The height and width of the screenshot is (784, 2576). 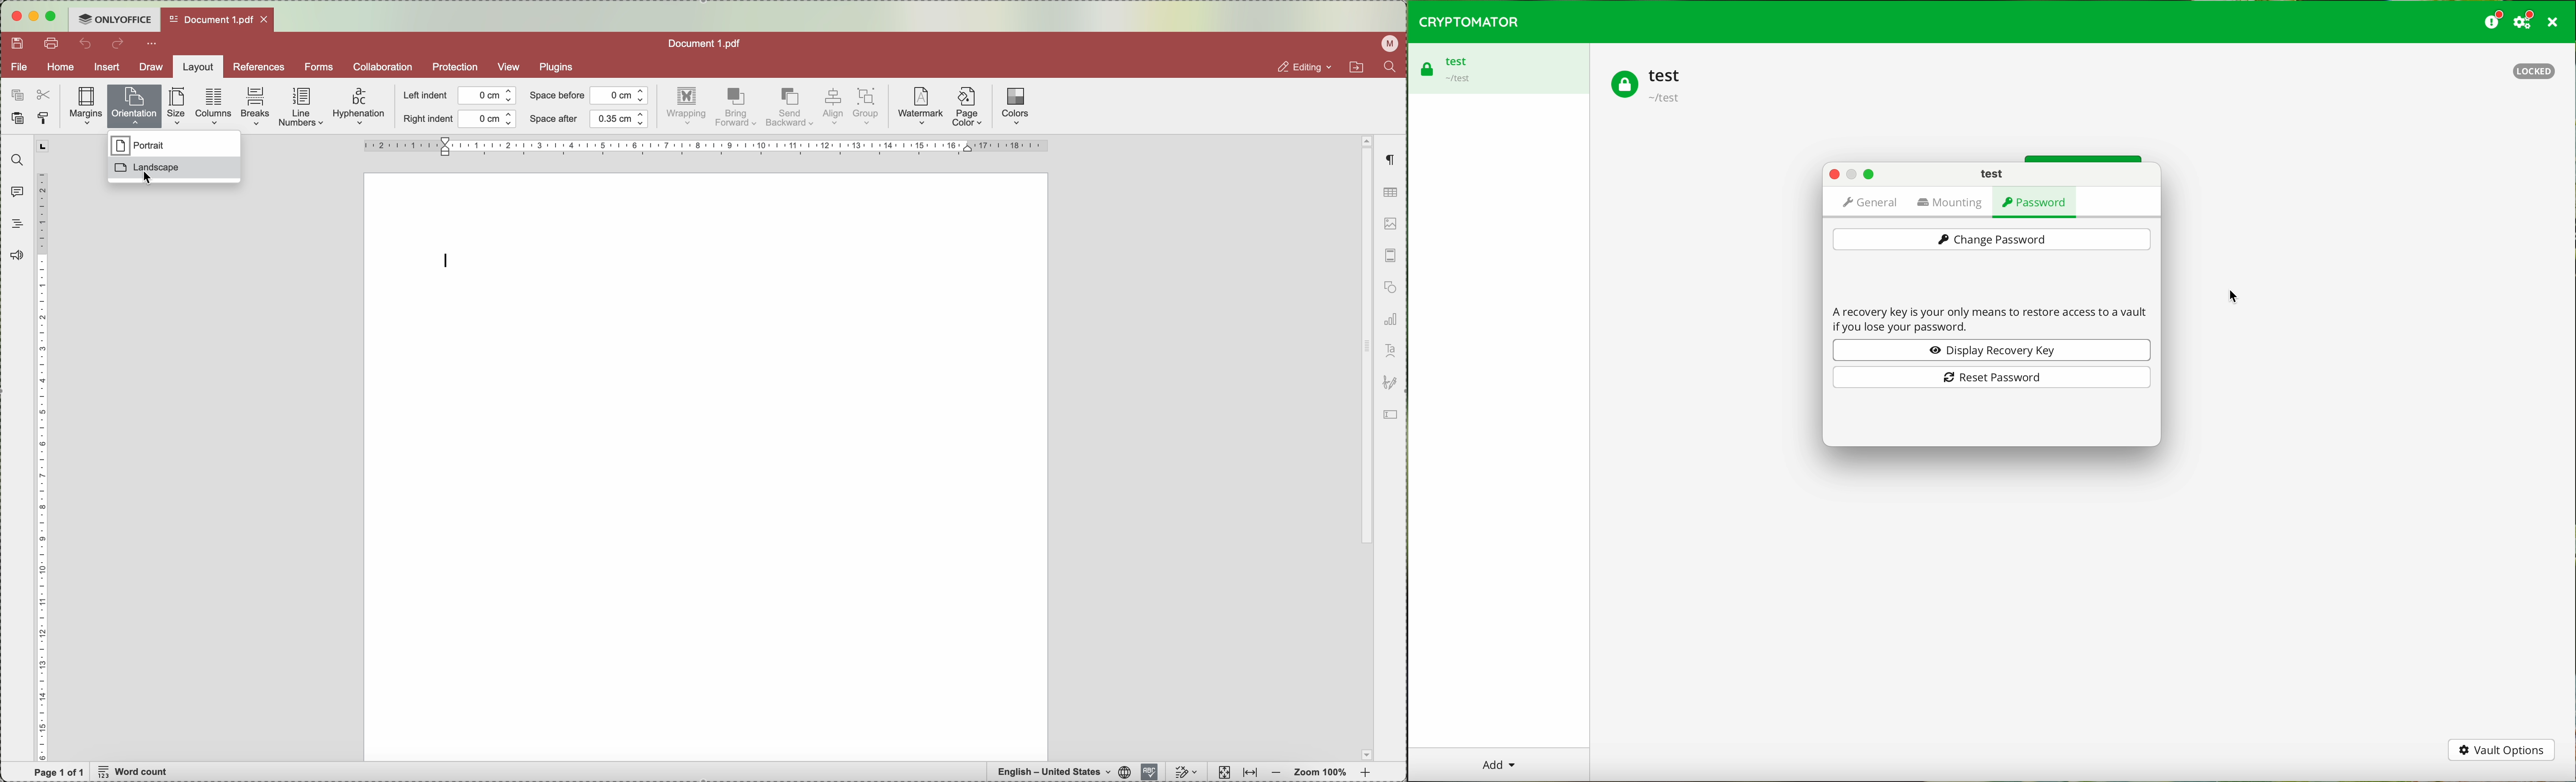 What do you see at coordinates (1365, 342) in the screenshot?
I see `scroll bar` at bounding box center [1365, 342].